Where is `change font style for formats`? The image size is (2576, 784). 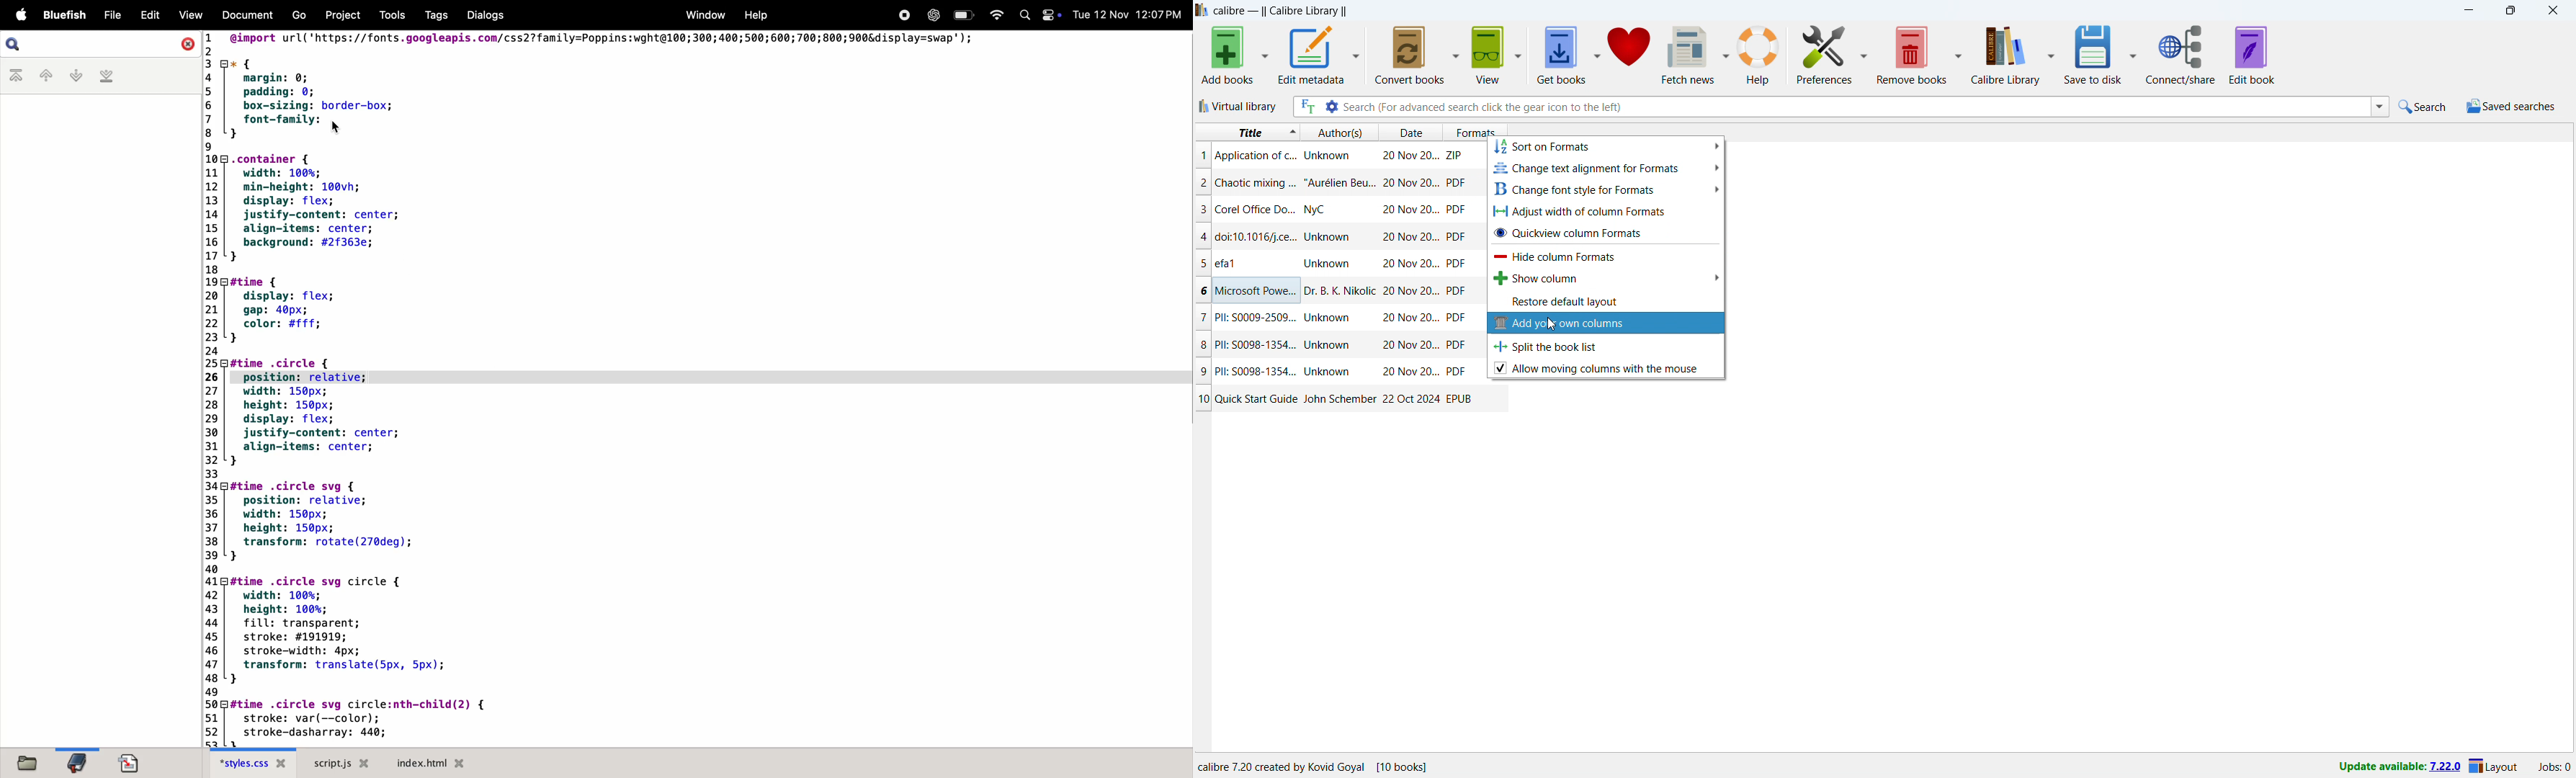 change font style for formats is located at coordinates (1606, 188).